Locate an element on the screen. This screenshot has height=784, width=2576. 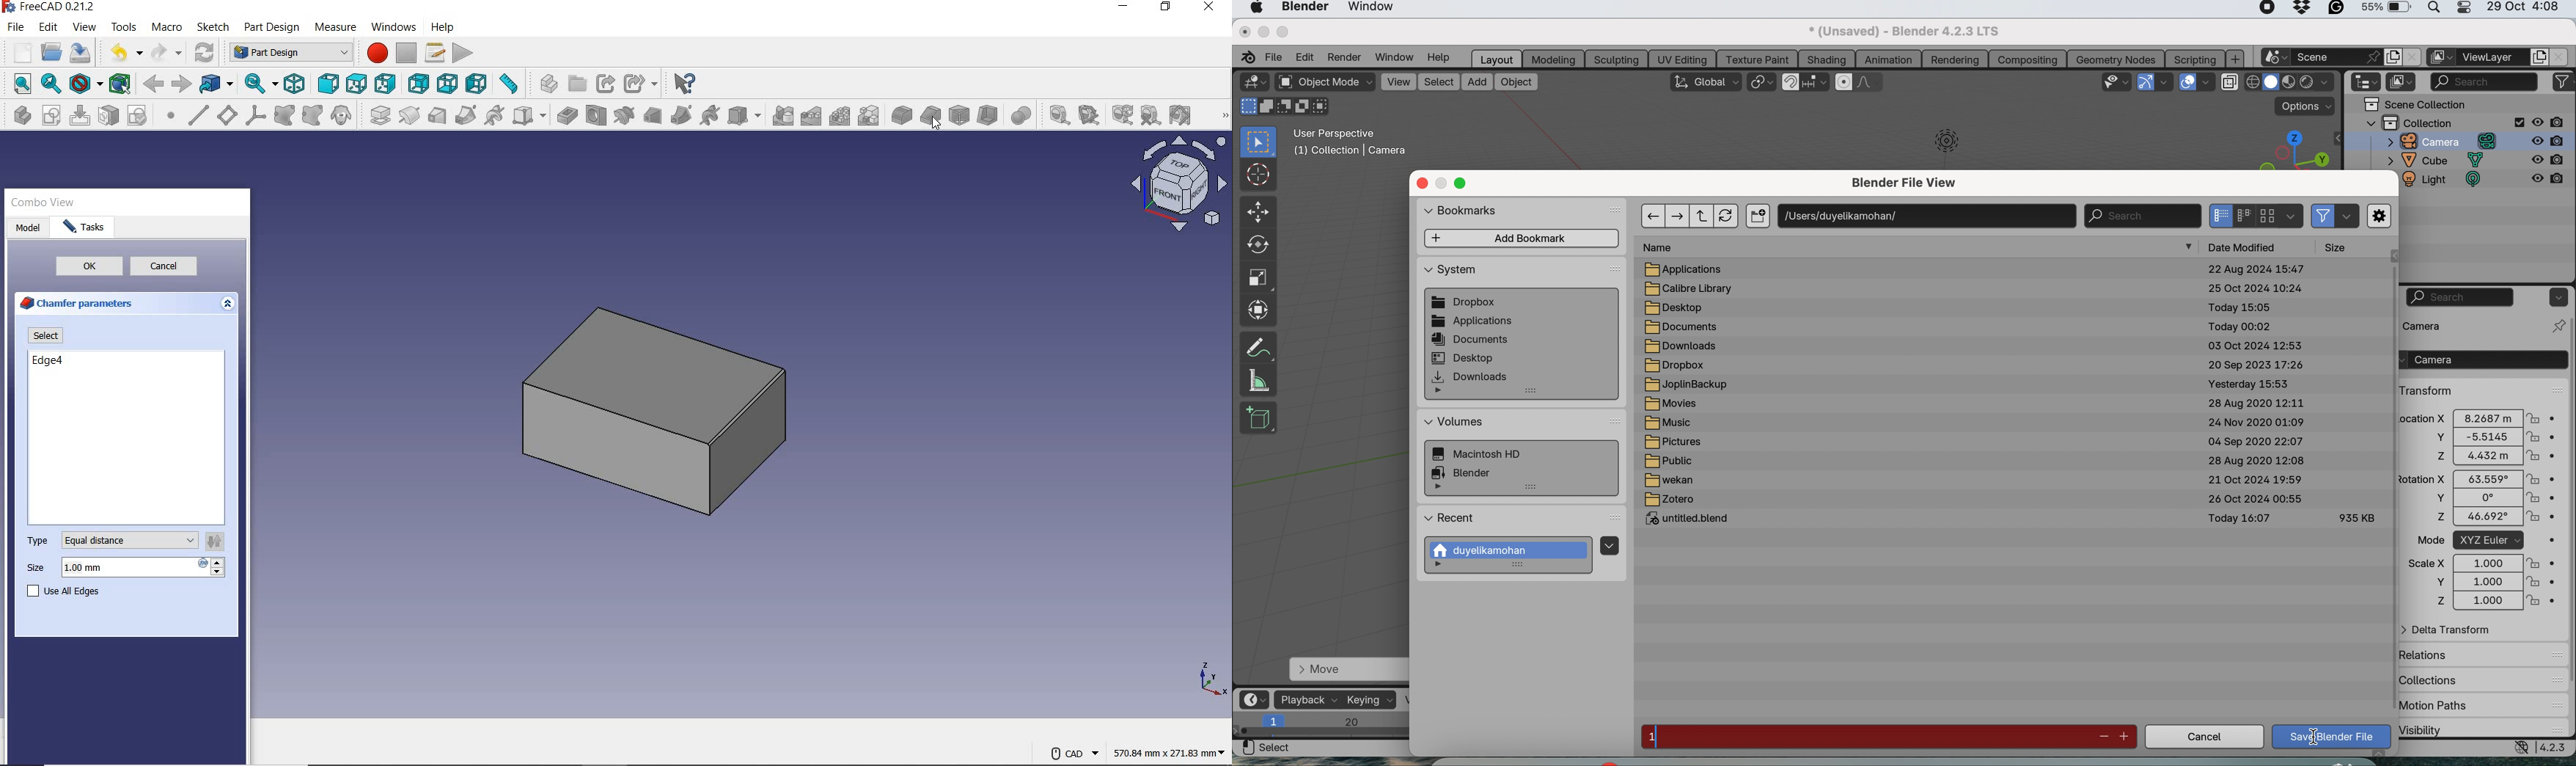
camera is located at coordinates (2482, 360).